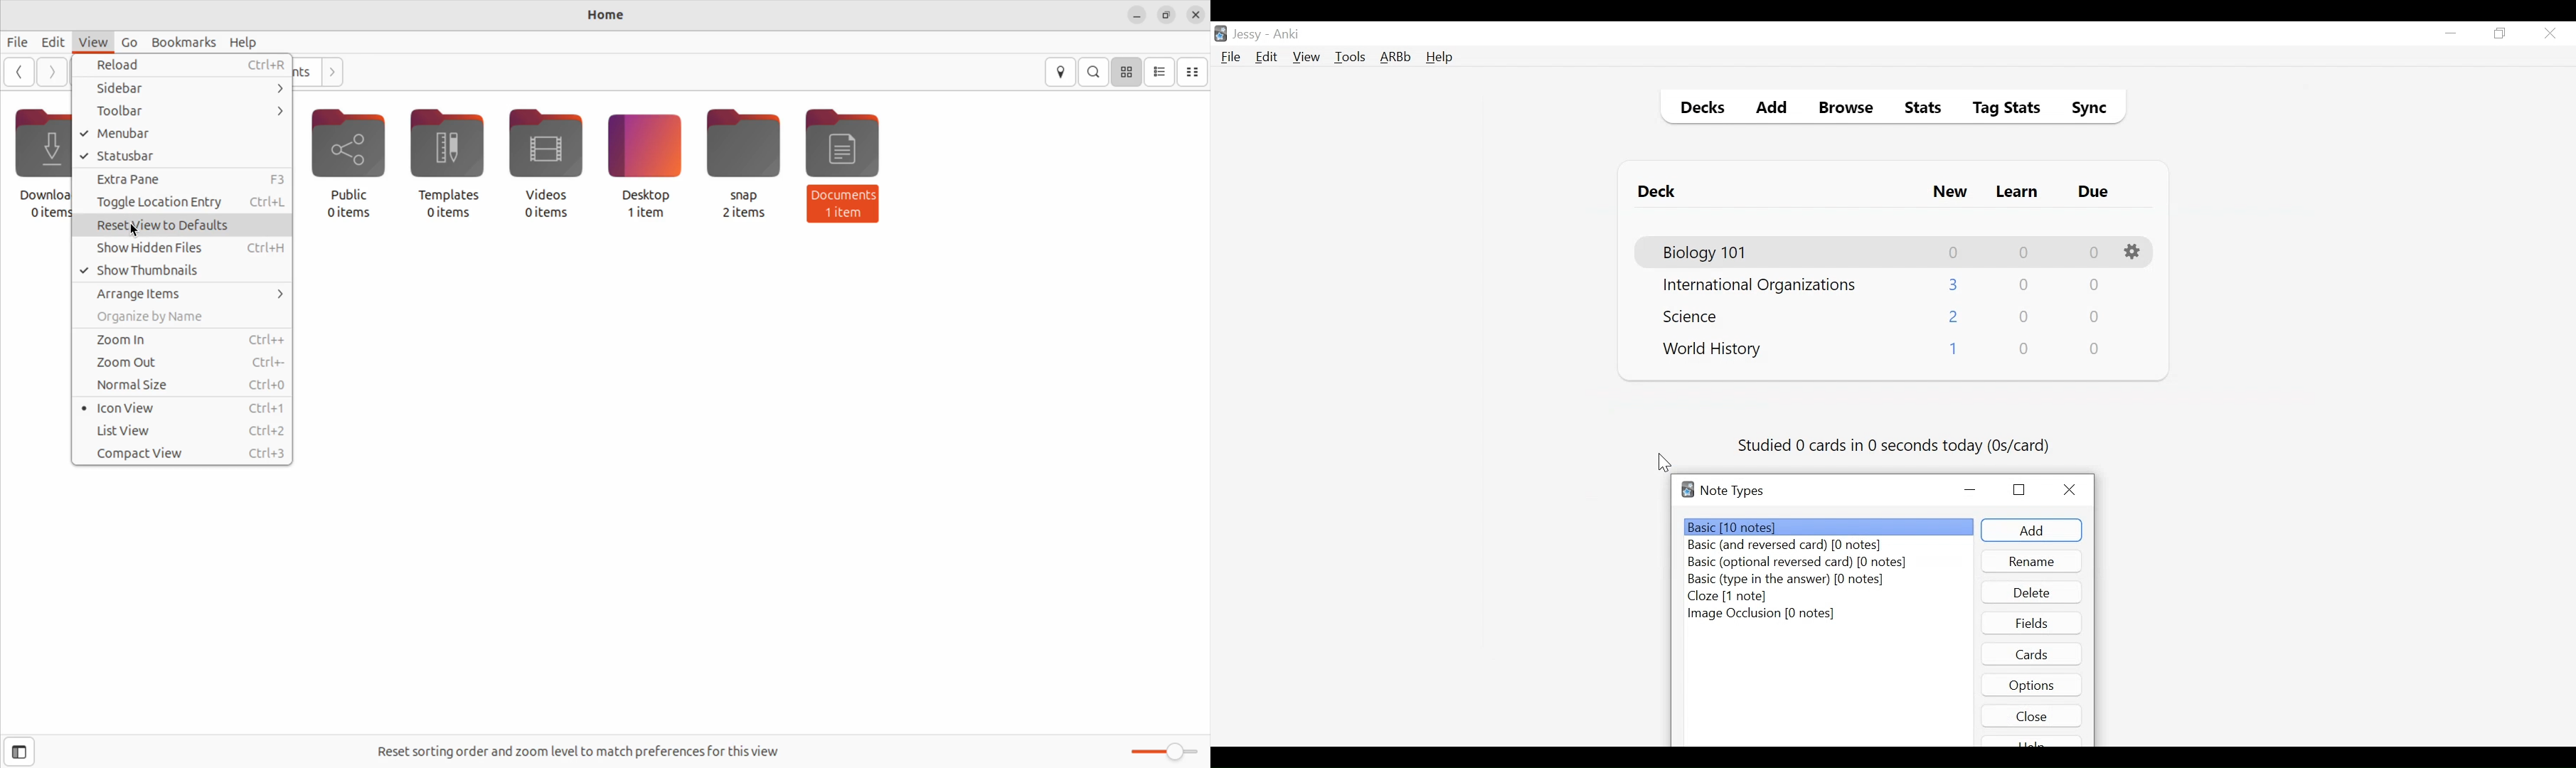 This screenshot has height=784, width=2576. What do you see at coordinates (2032, 561) in the screenshot?
I see `Rename` at bounding box center [2032, 561].